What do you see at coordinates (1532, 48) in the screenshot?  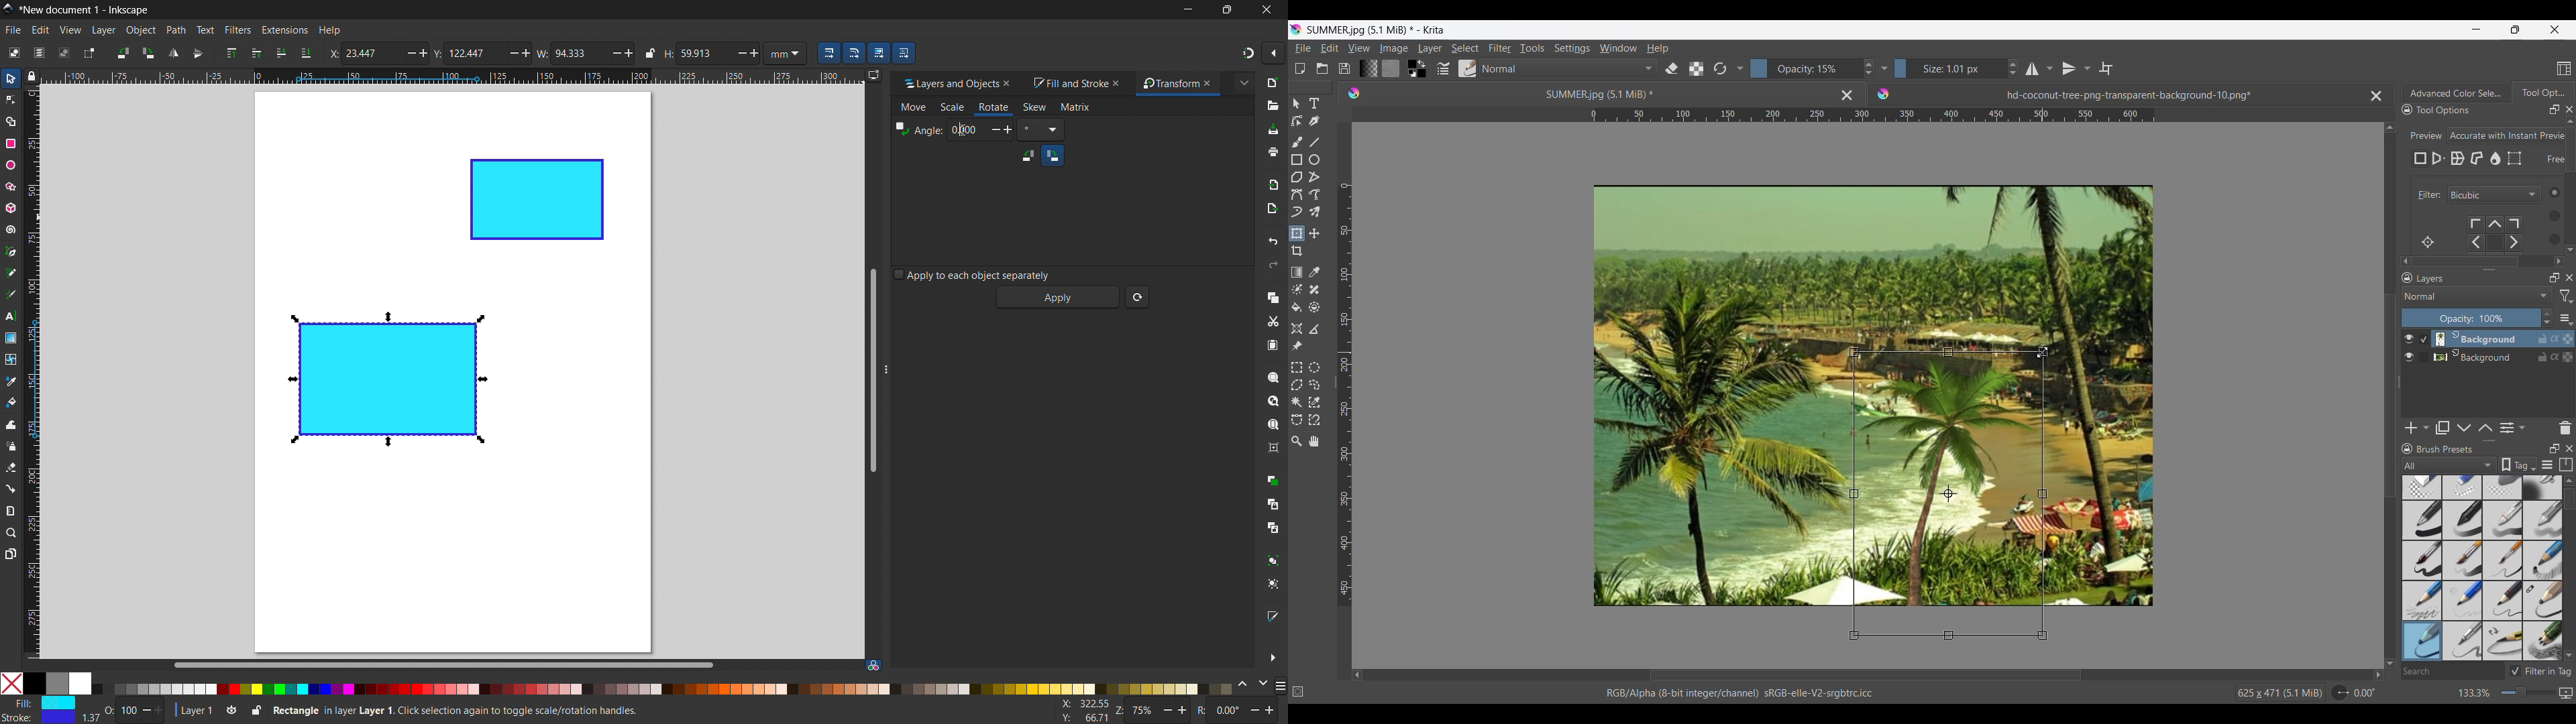 I see `Tools` at bounding box center [1532, 48].